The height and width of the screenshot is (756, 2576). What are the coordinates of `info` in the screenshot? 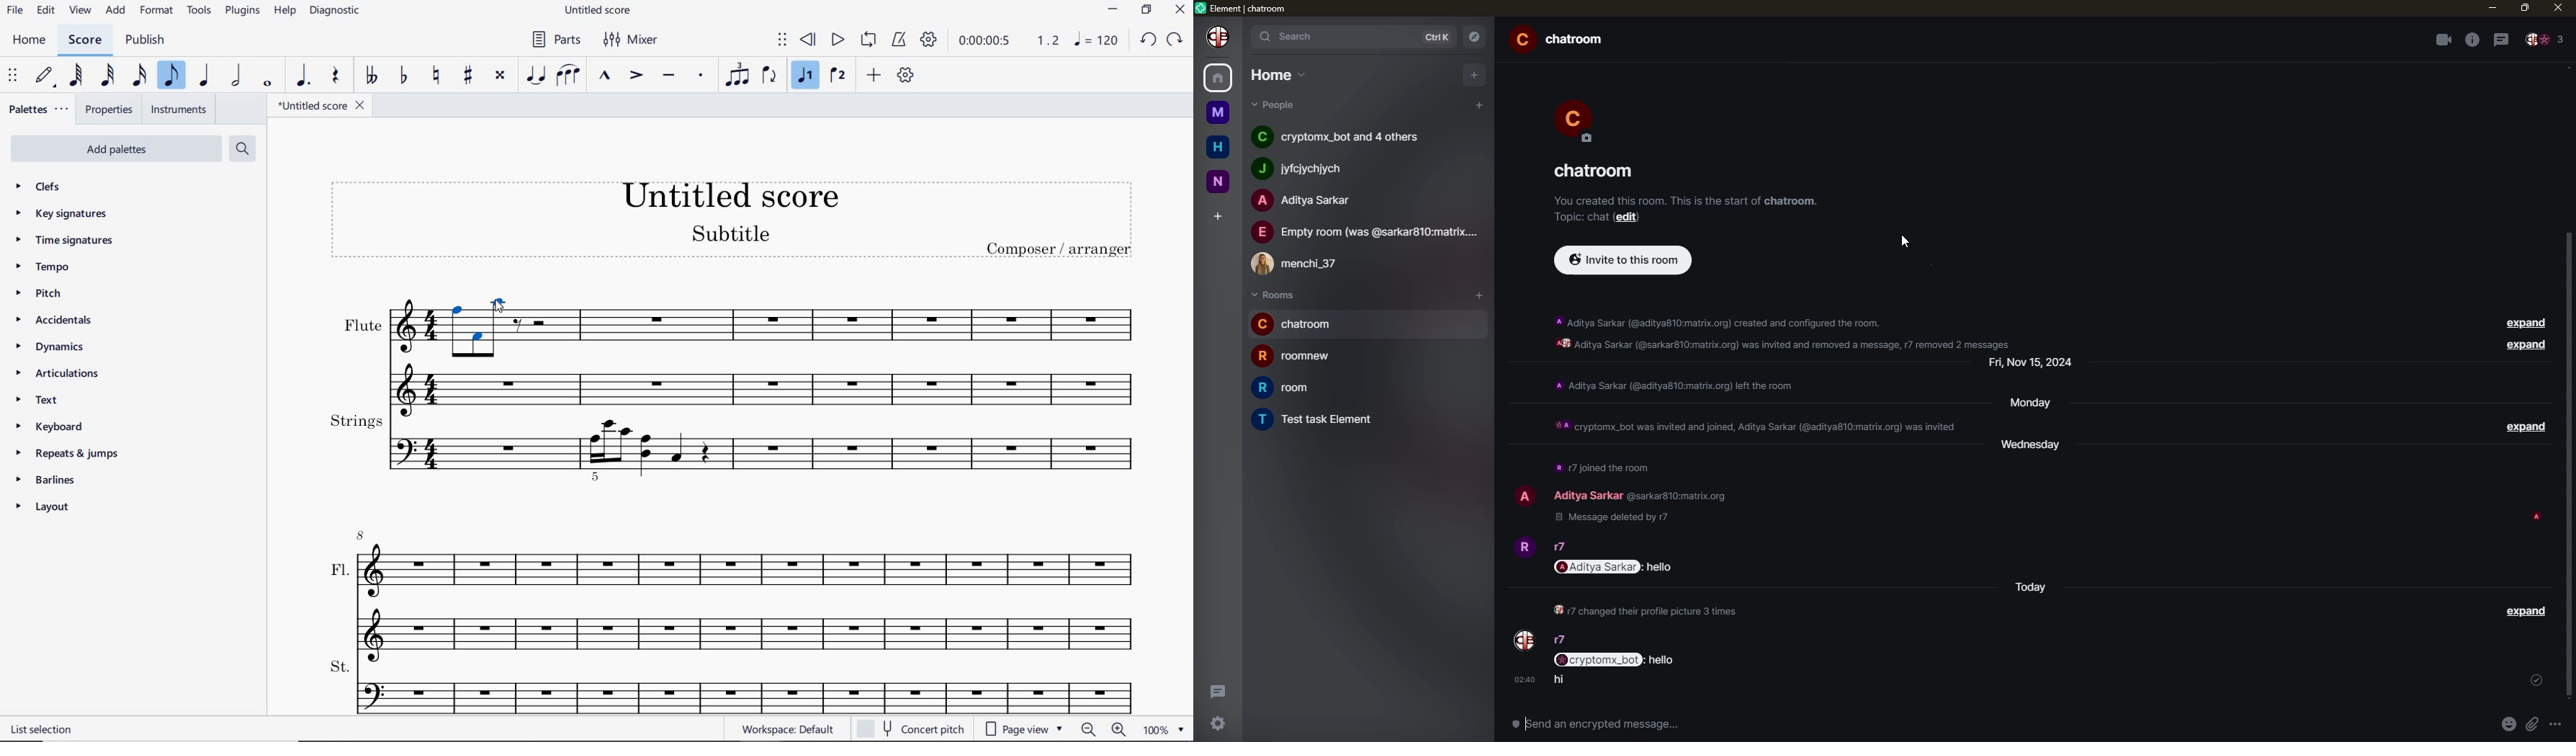 It's located at (1782, 331).